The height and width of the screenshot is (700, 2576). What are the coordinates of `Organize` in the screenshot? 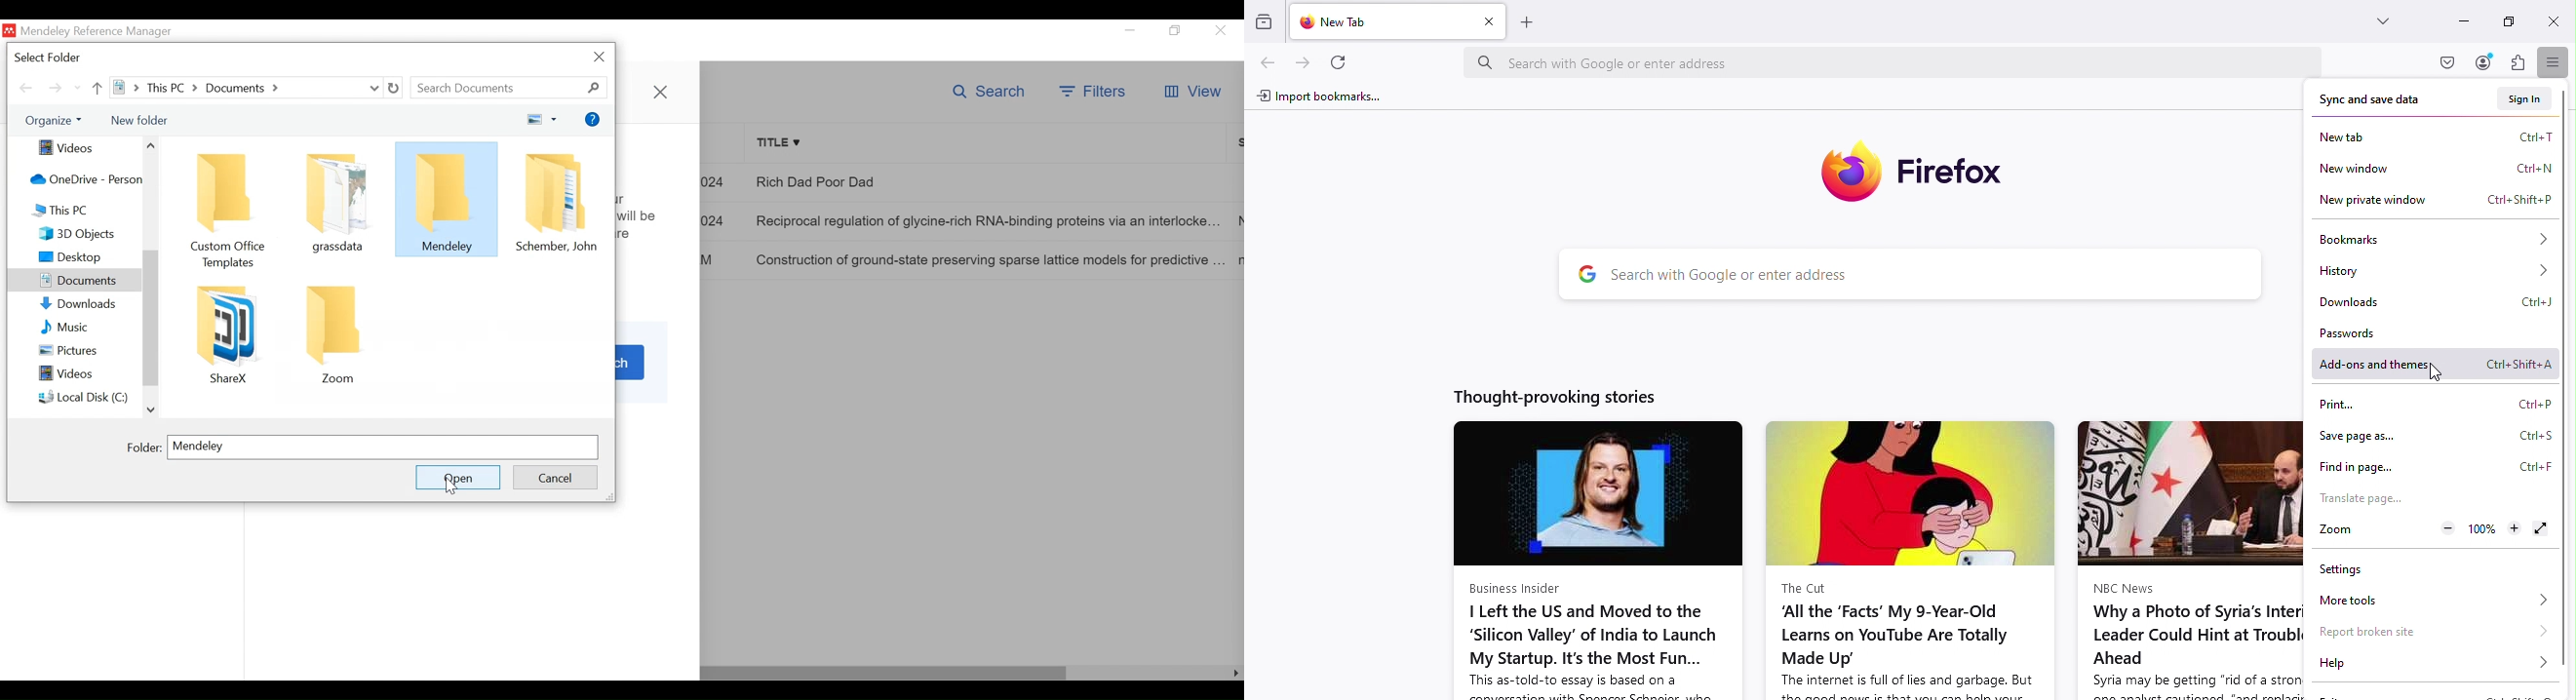 It's located at (54, 121).